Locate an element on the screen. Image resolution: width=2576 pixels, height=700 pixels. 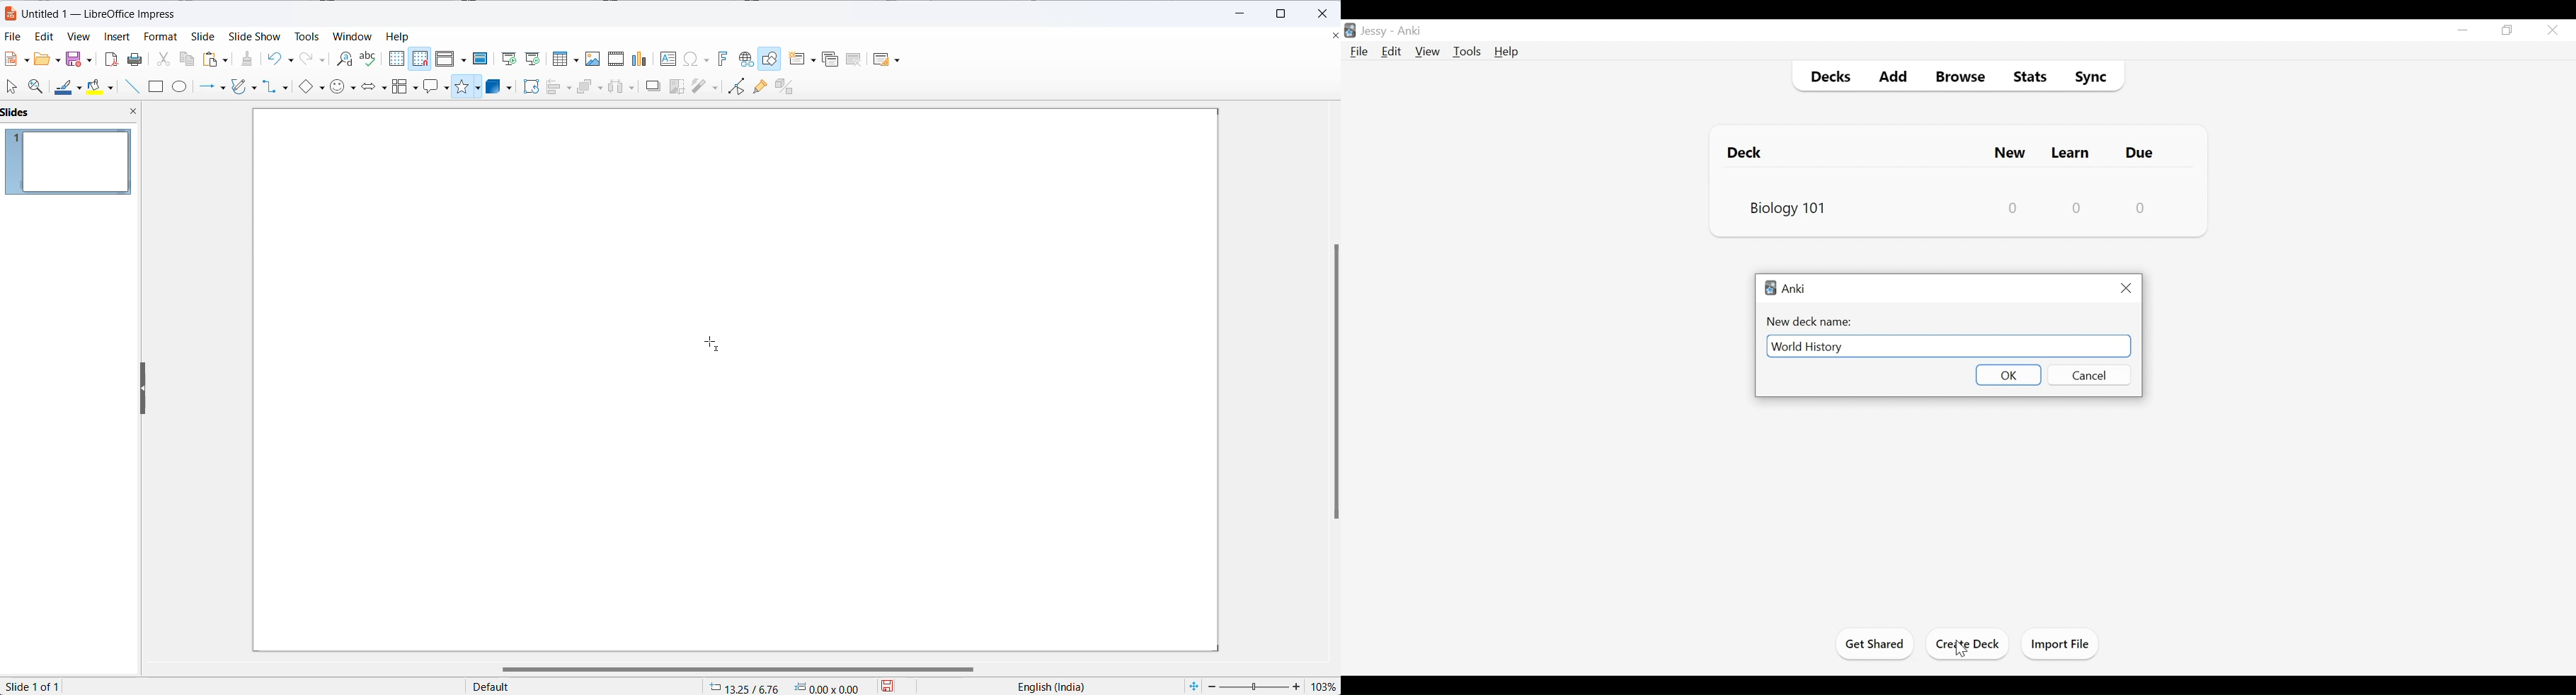
insert  is located at coordinates (117, 39).